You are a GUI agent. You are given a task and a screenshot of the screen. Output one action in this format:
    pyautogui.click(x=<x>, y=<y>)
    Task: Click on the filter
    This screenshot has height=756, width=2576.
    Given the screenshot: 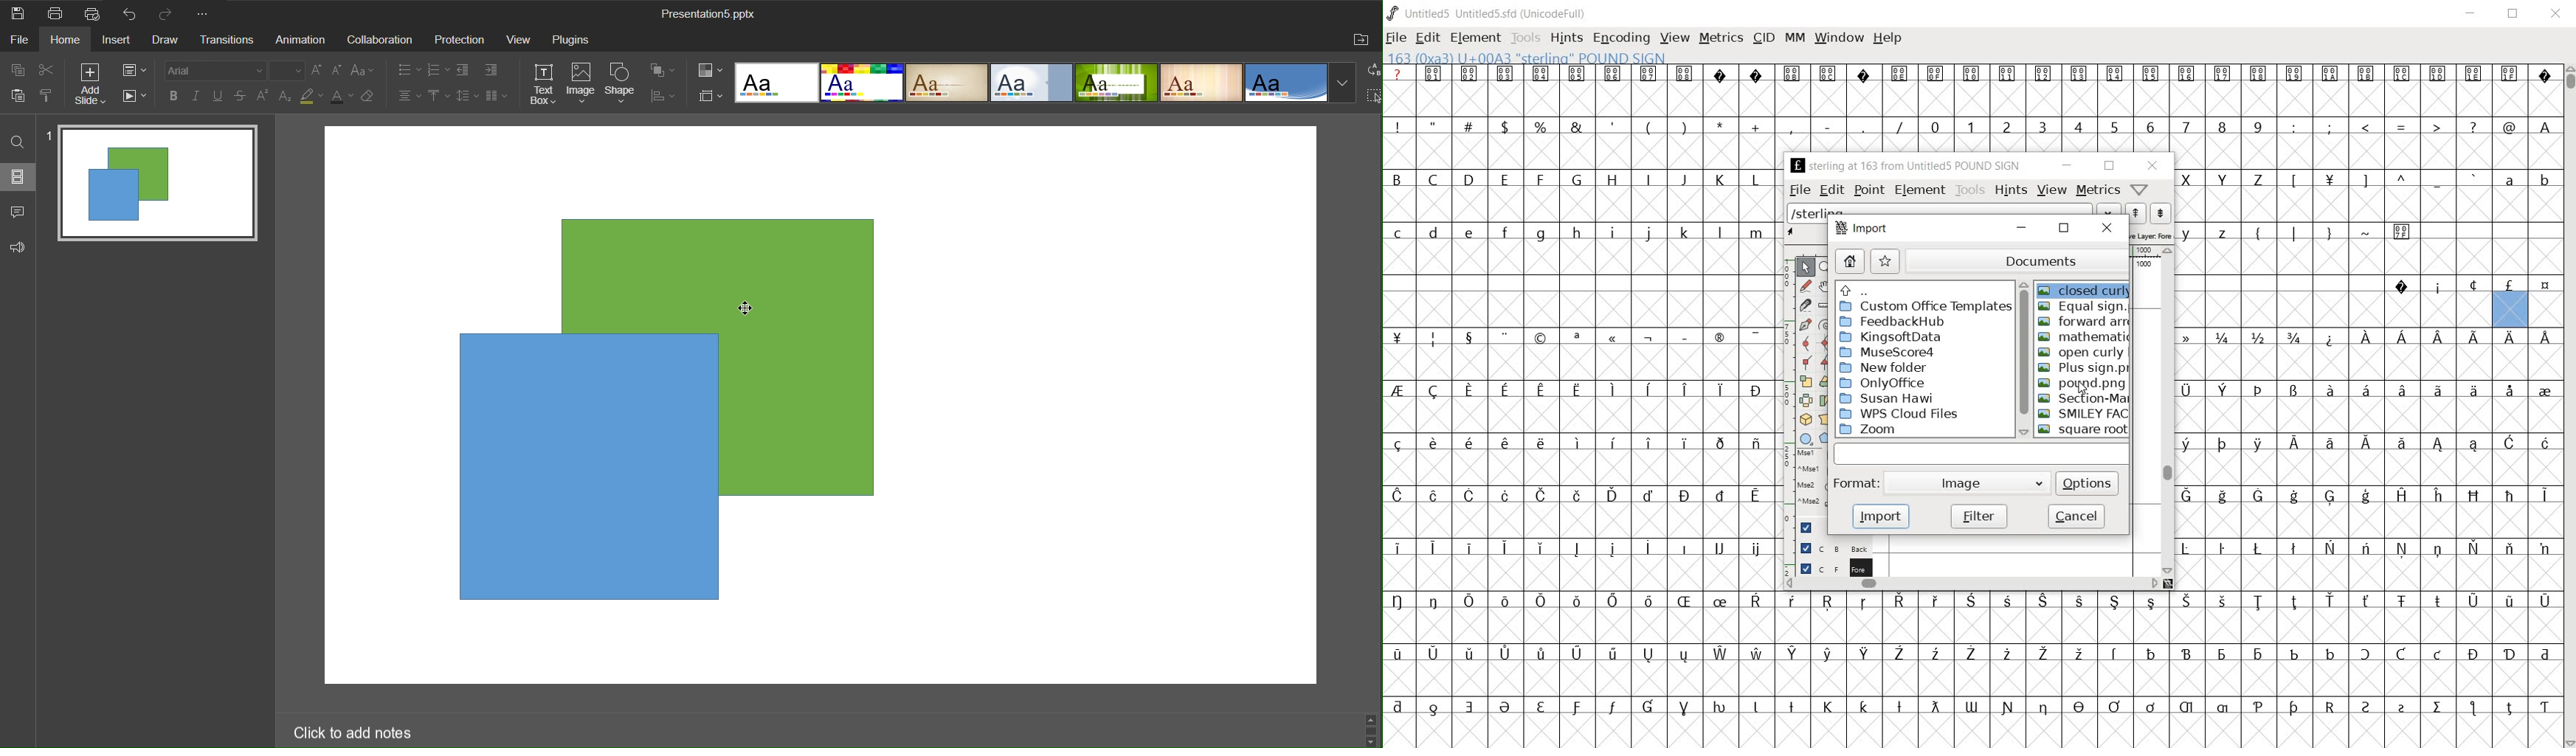 What is the action you would take?
    pyautogui.click(x=1980, y=517)
    